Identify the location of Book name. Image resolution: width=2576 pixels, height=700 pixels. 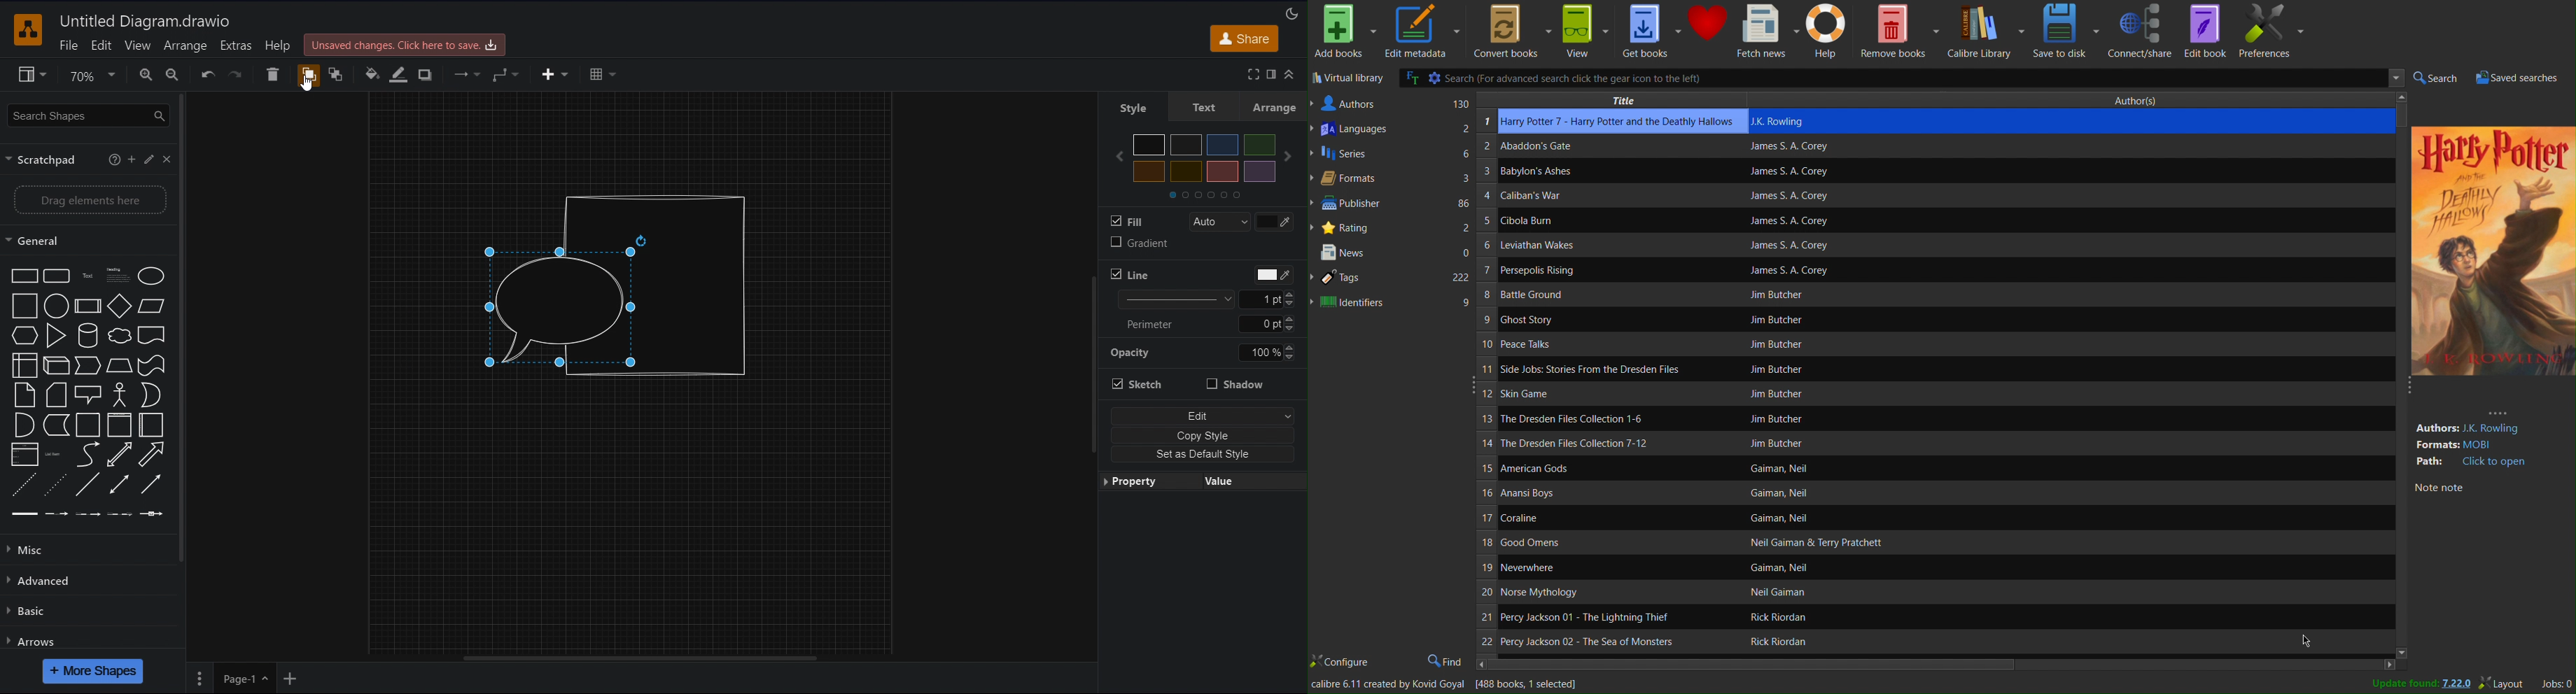
(1608, 545).